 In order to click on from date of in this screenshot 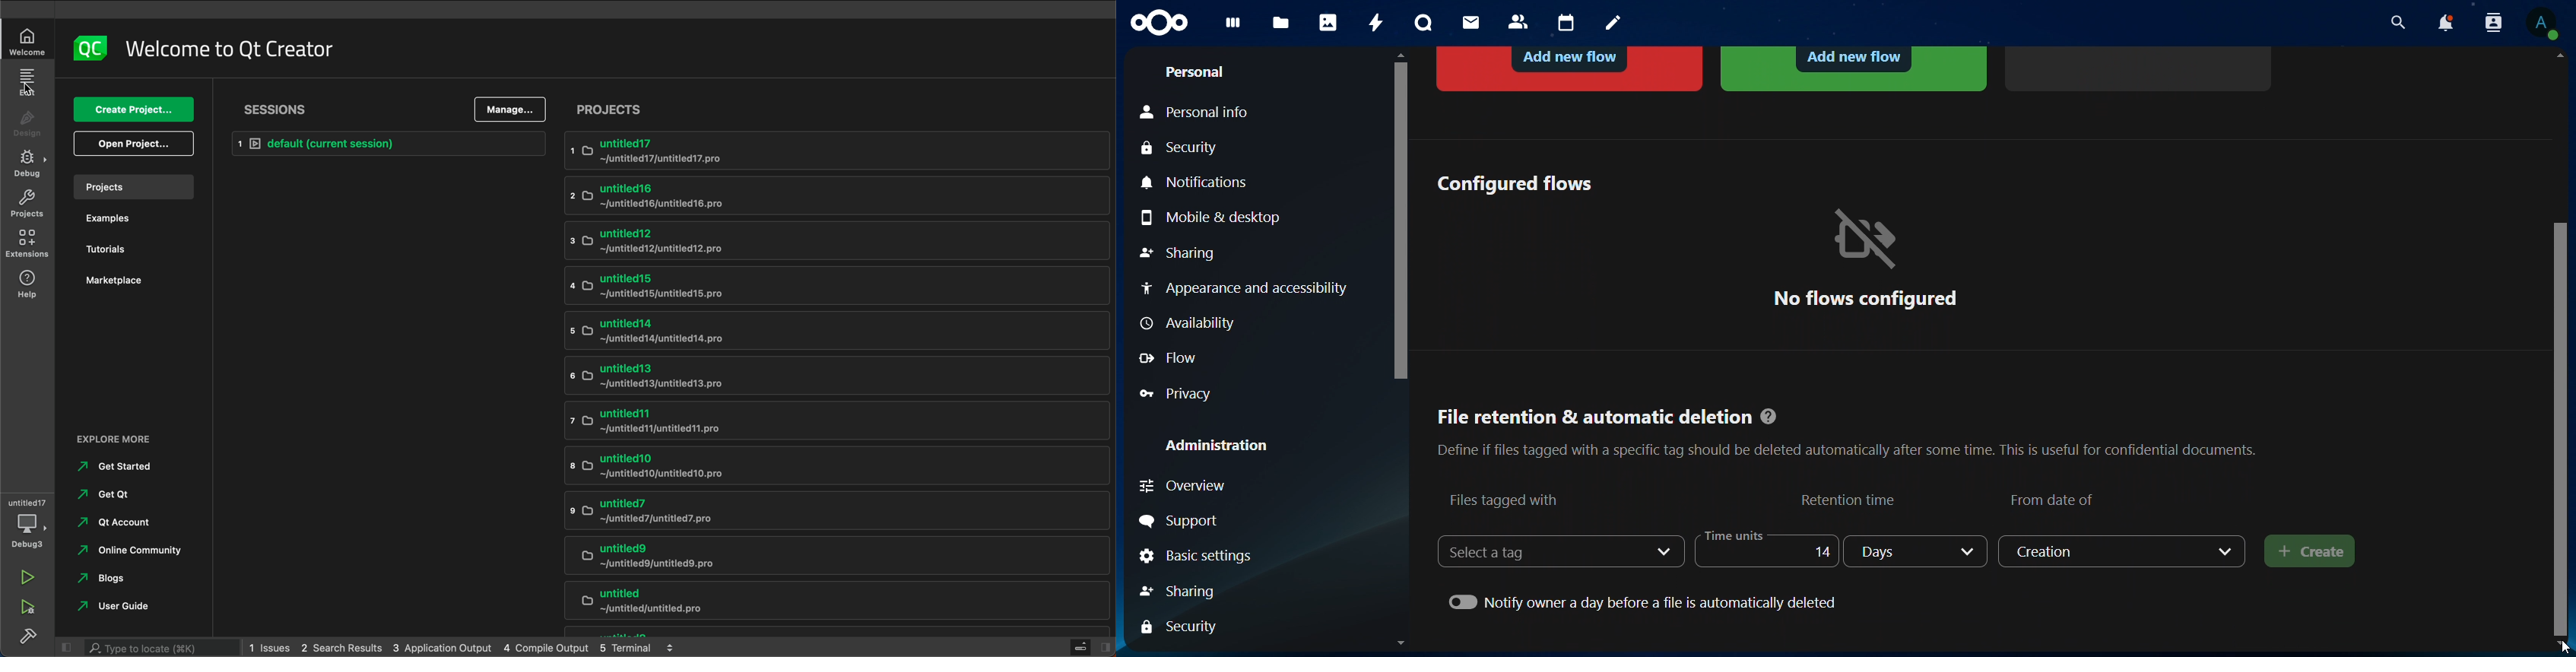, I will do `click(2055, 498)`.